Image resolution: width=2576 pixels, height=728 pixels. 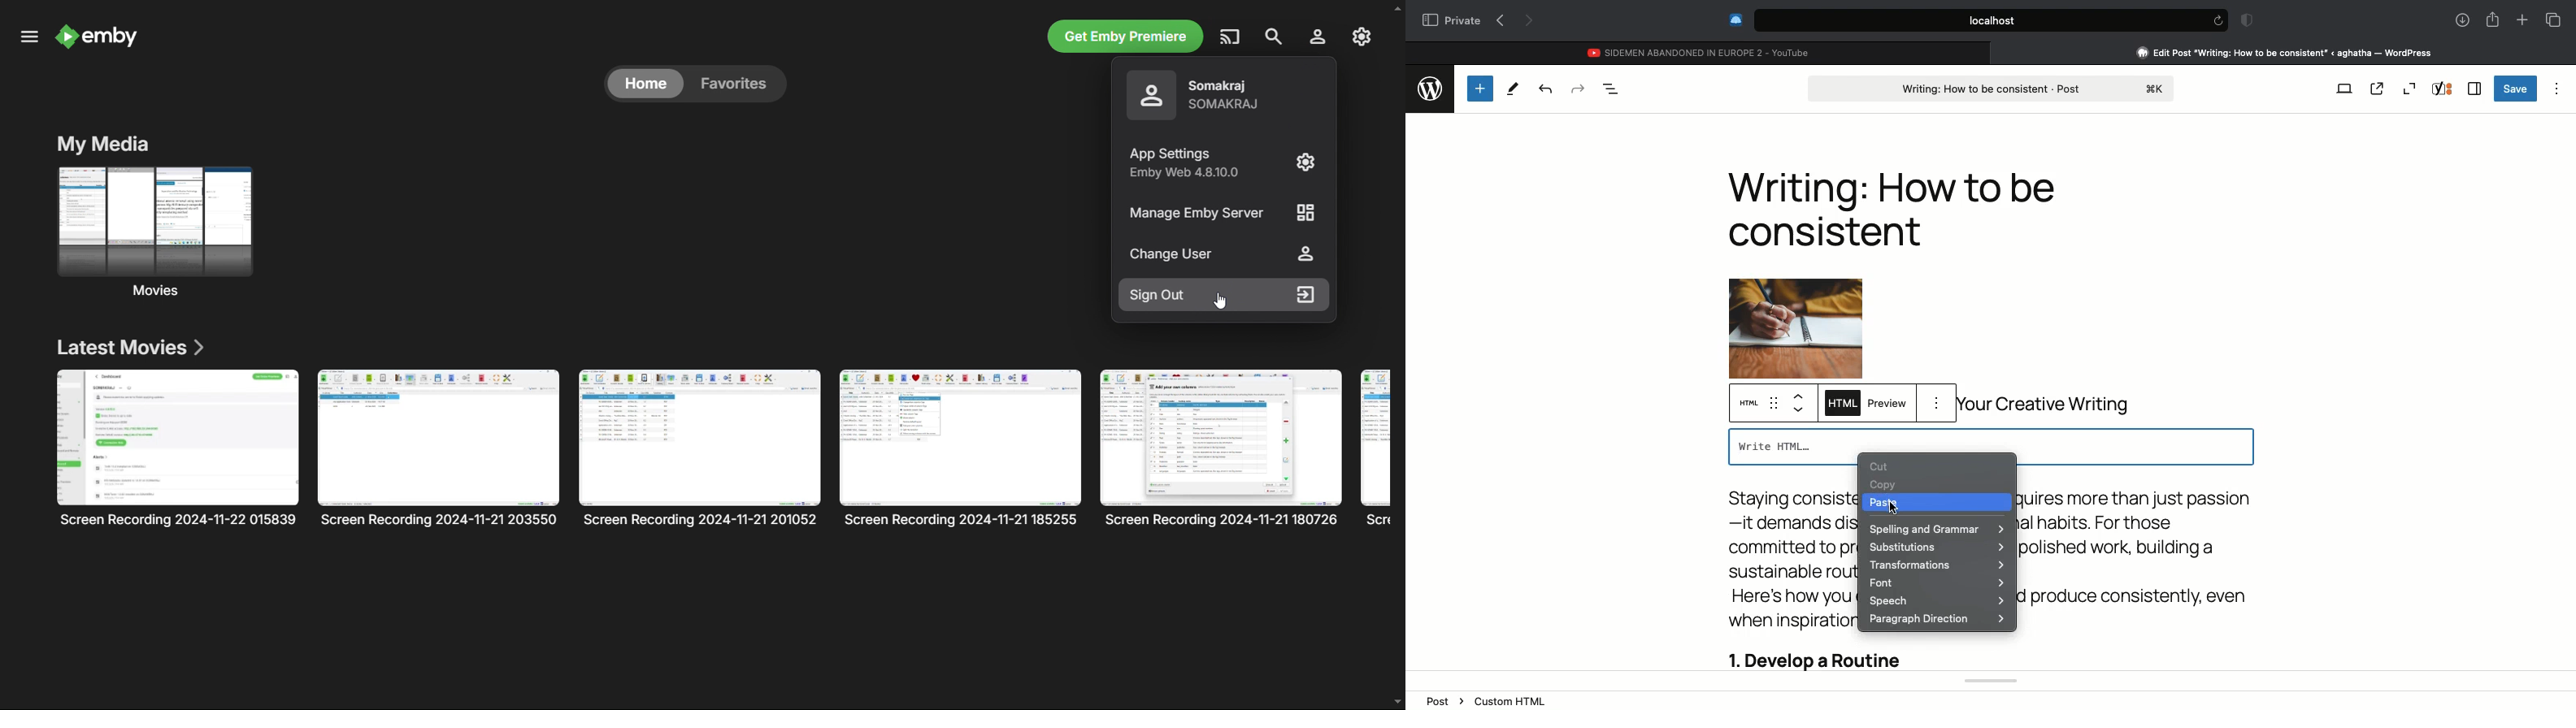 I want to click on Transformations, so click(x=1934, y=565).